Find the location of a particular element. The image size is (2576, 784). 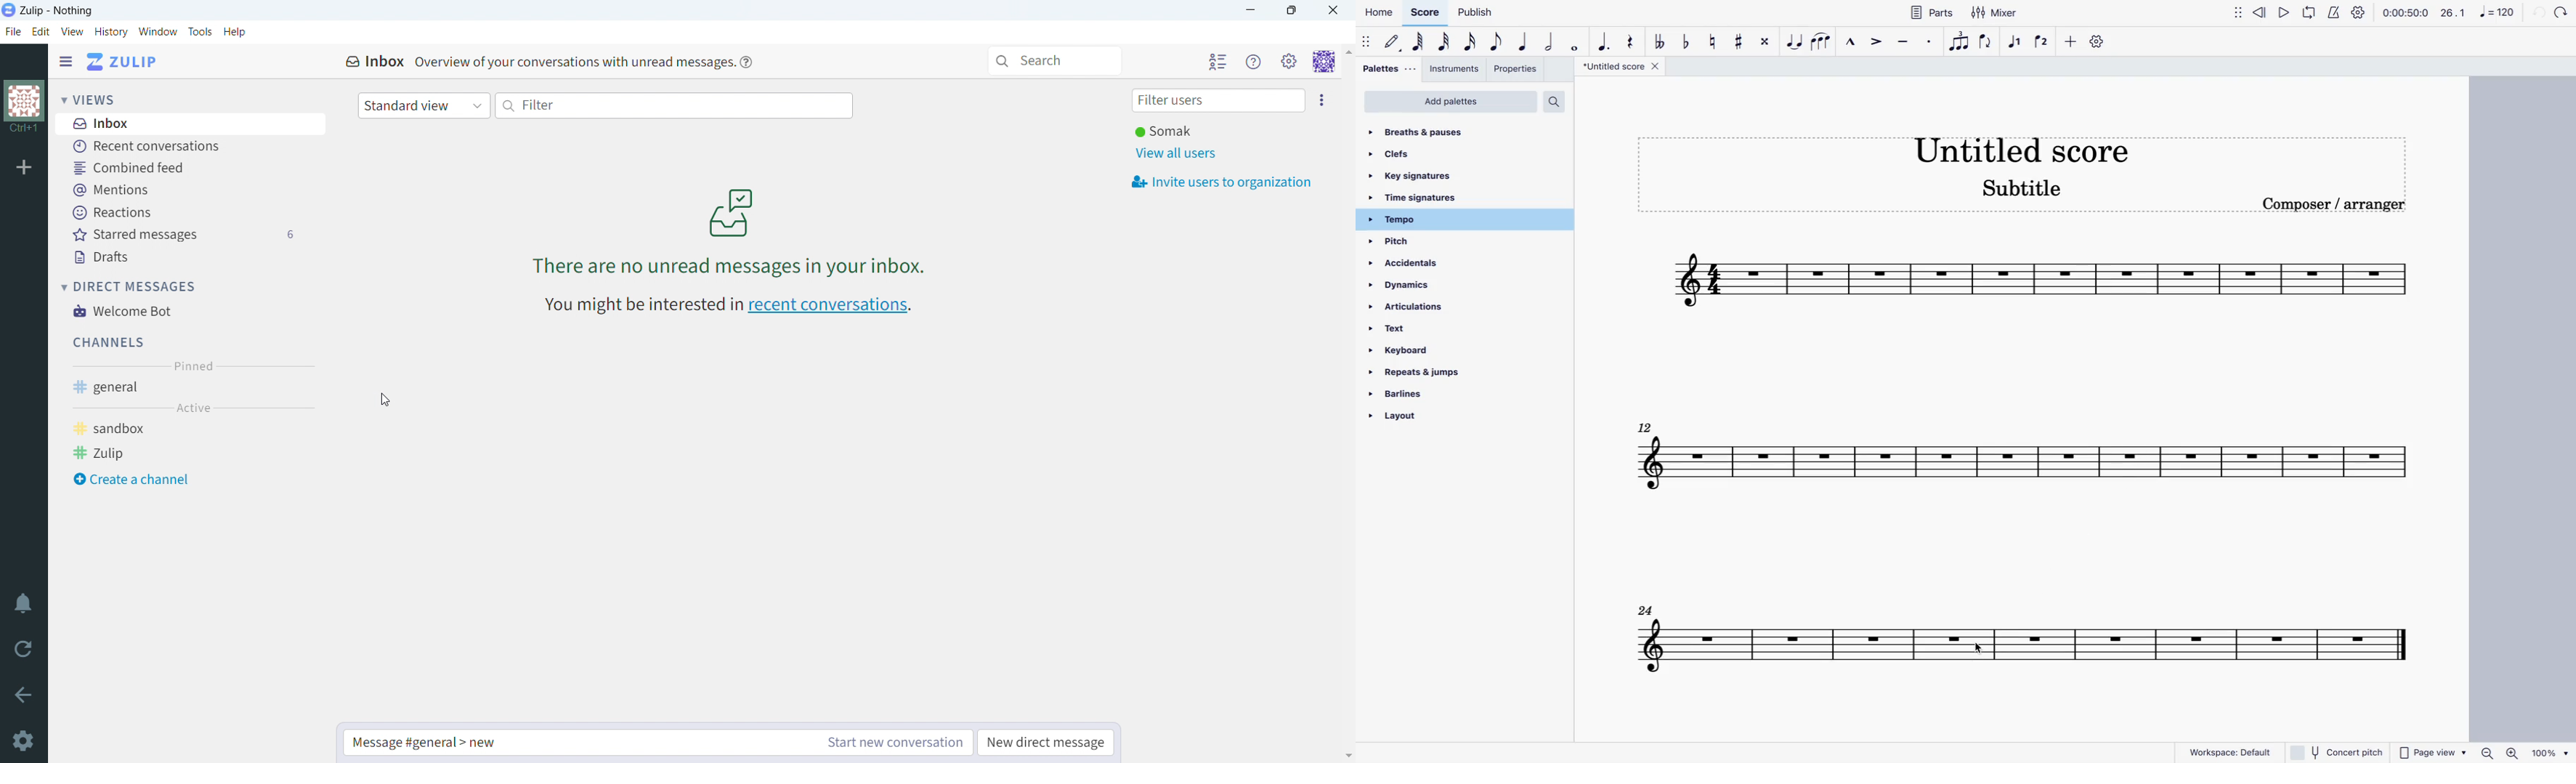

properties is located at coordinates (1520, 71).